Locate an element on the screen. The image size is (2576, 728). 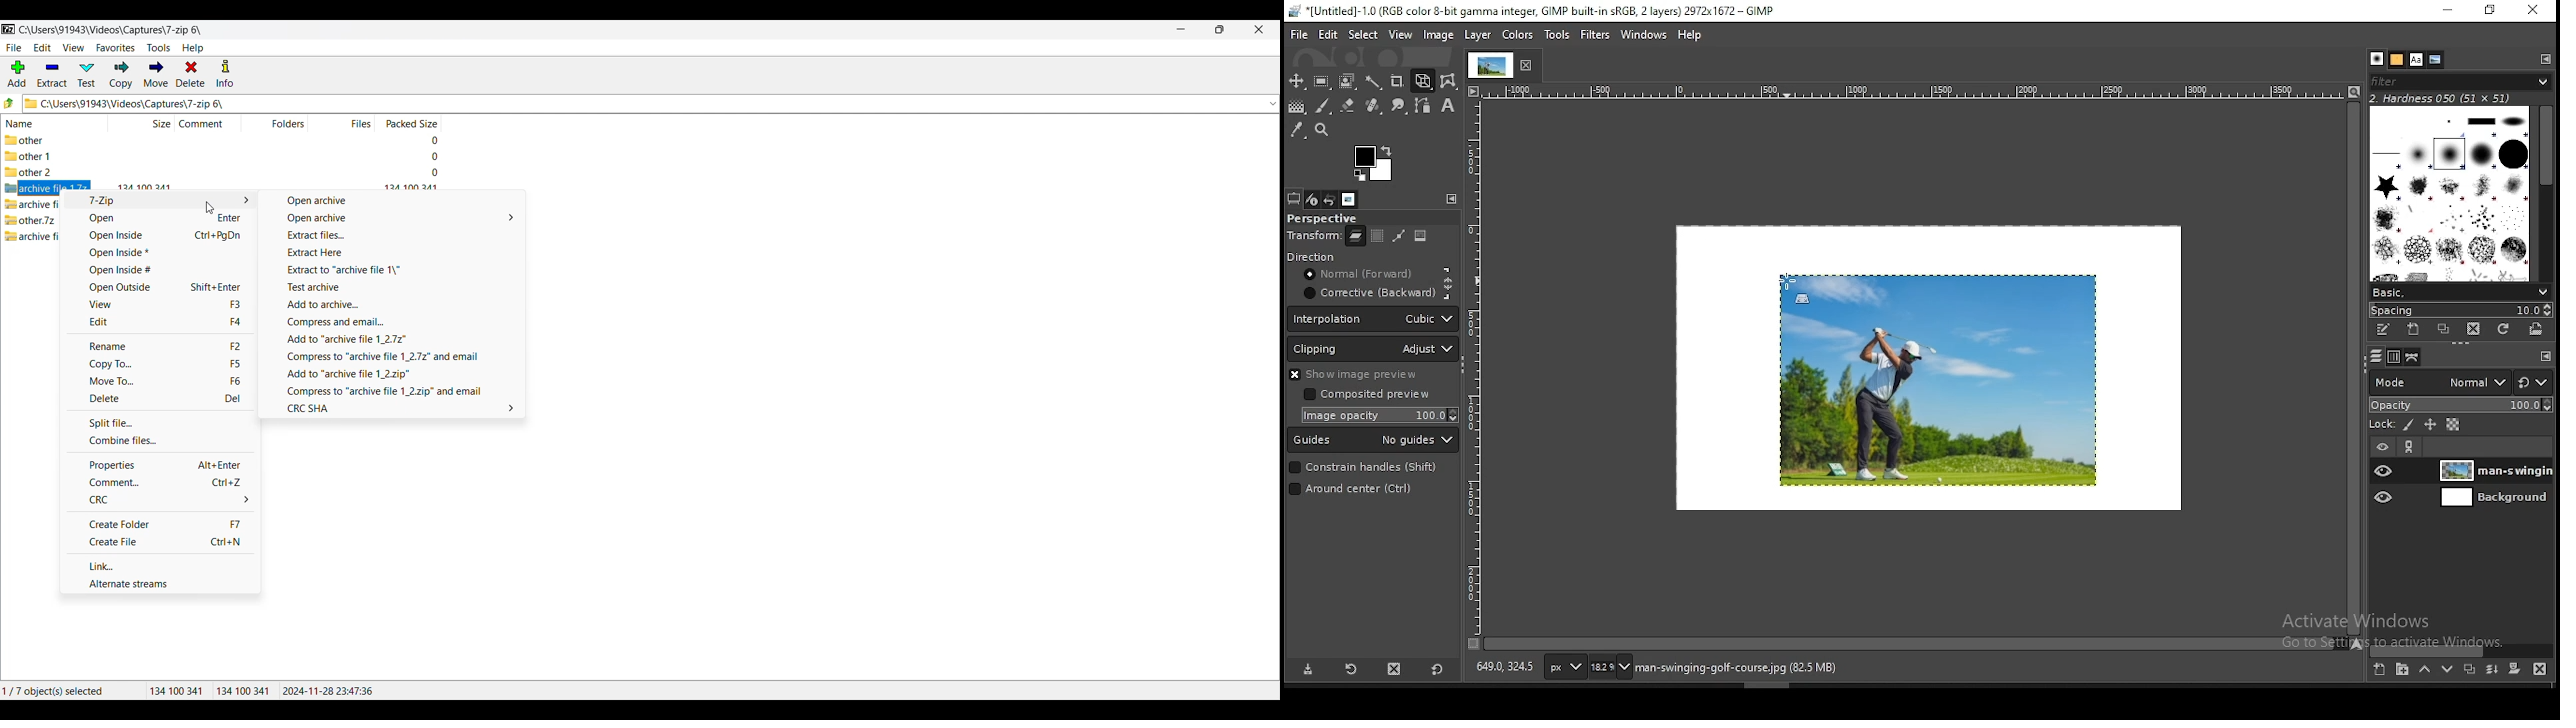
scroll bar is located at coordinates (1910, 646).